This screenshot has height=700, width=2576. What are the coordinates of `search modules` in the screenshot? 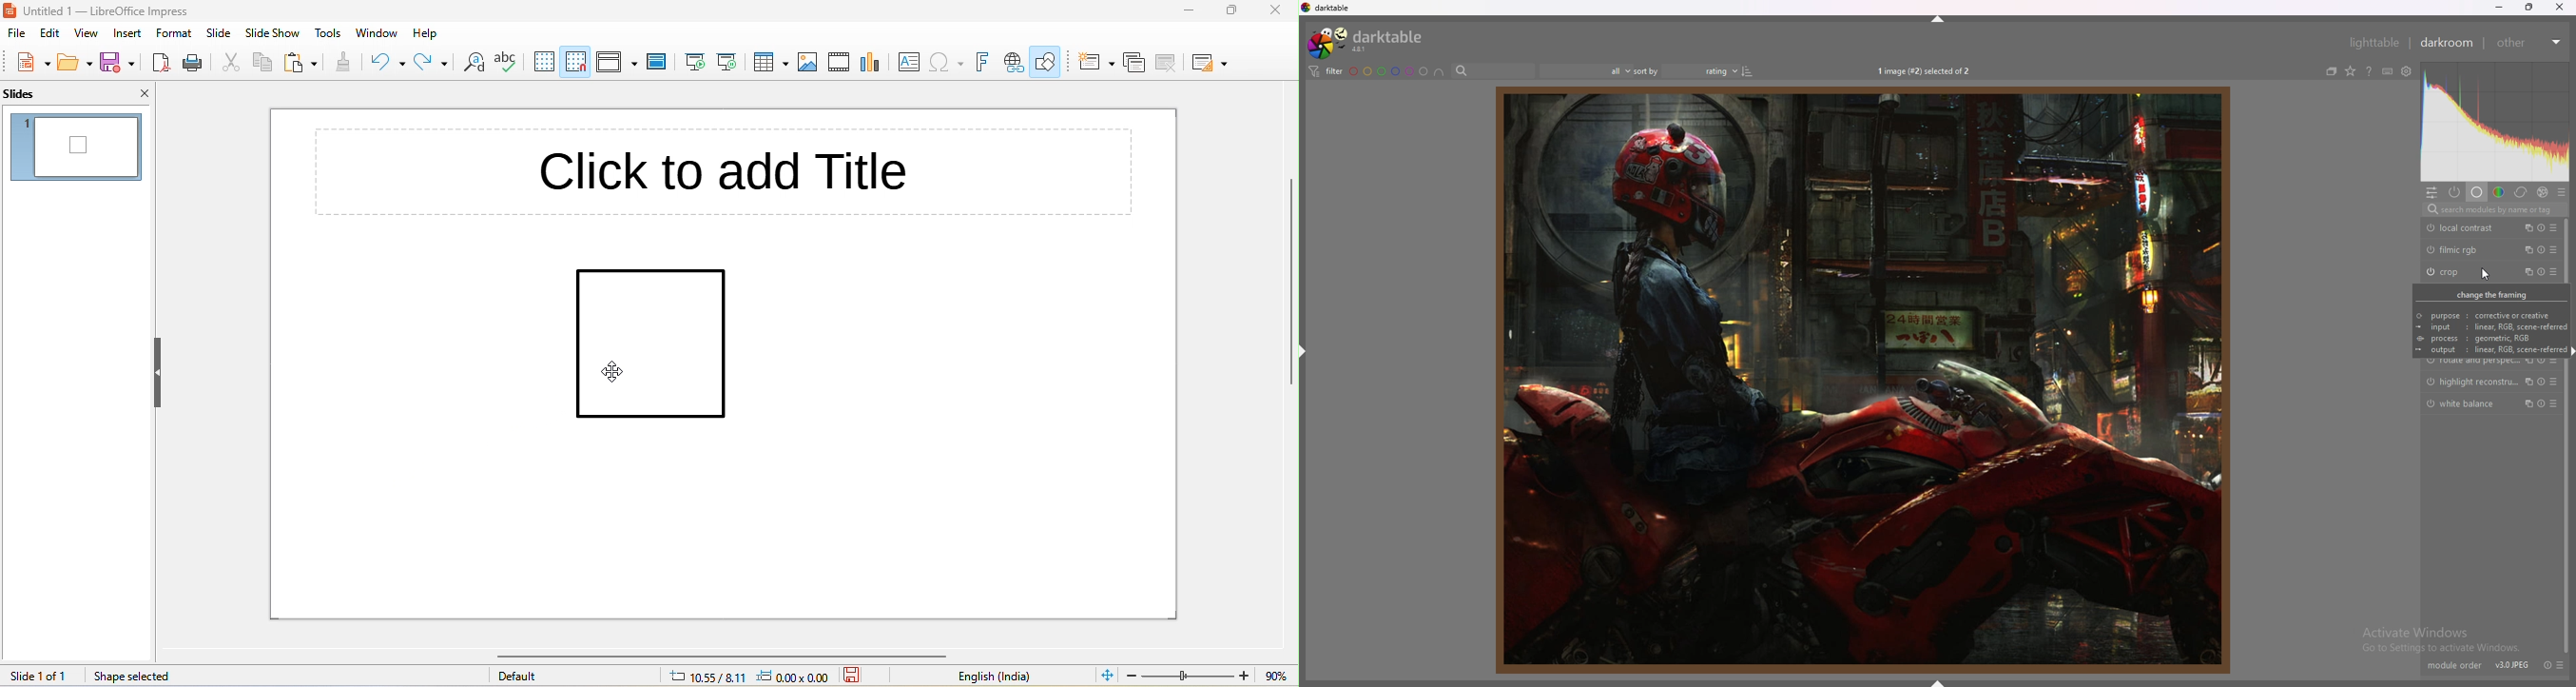 It's located at (2494, 210).